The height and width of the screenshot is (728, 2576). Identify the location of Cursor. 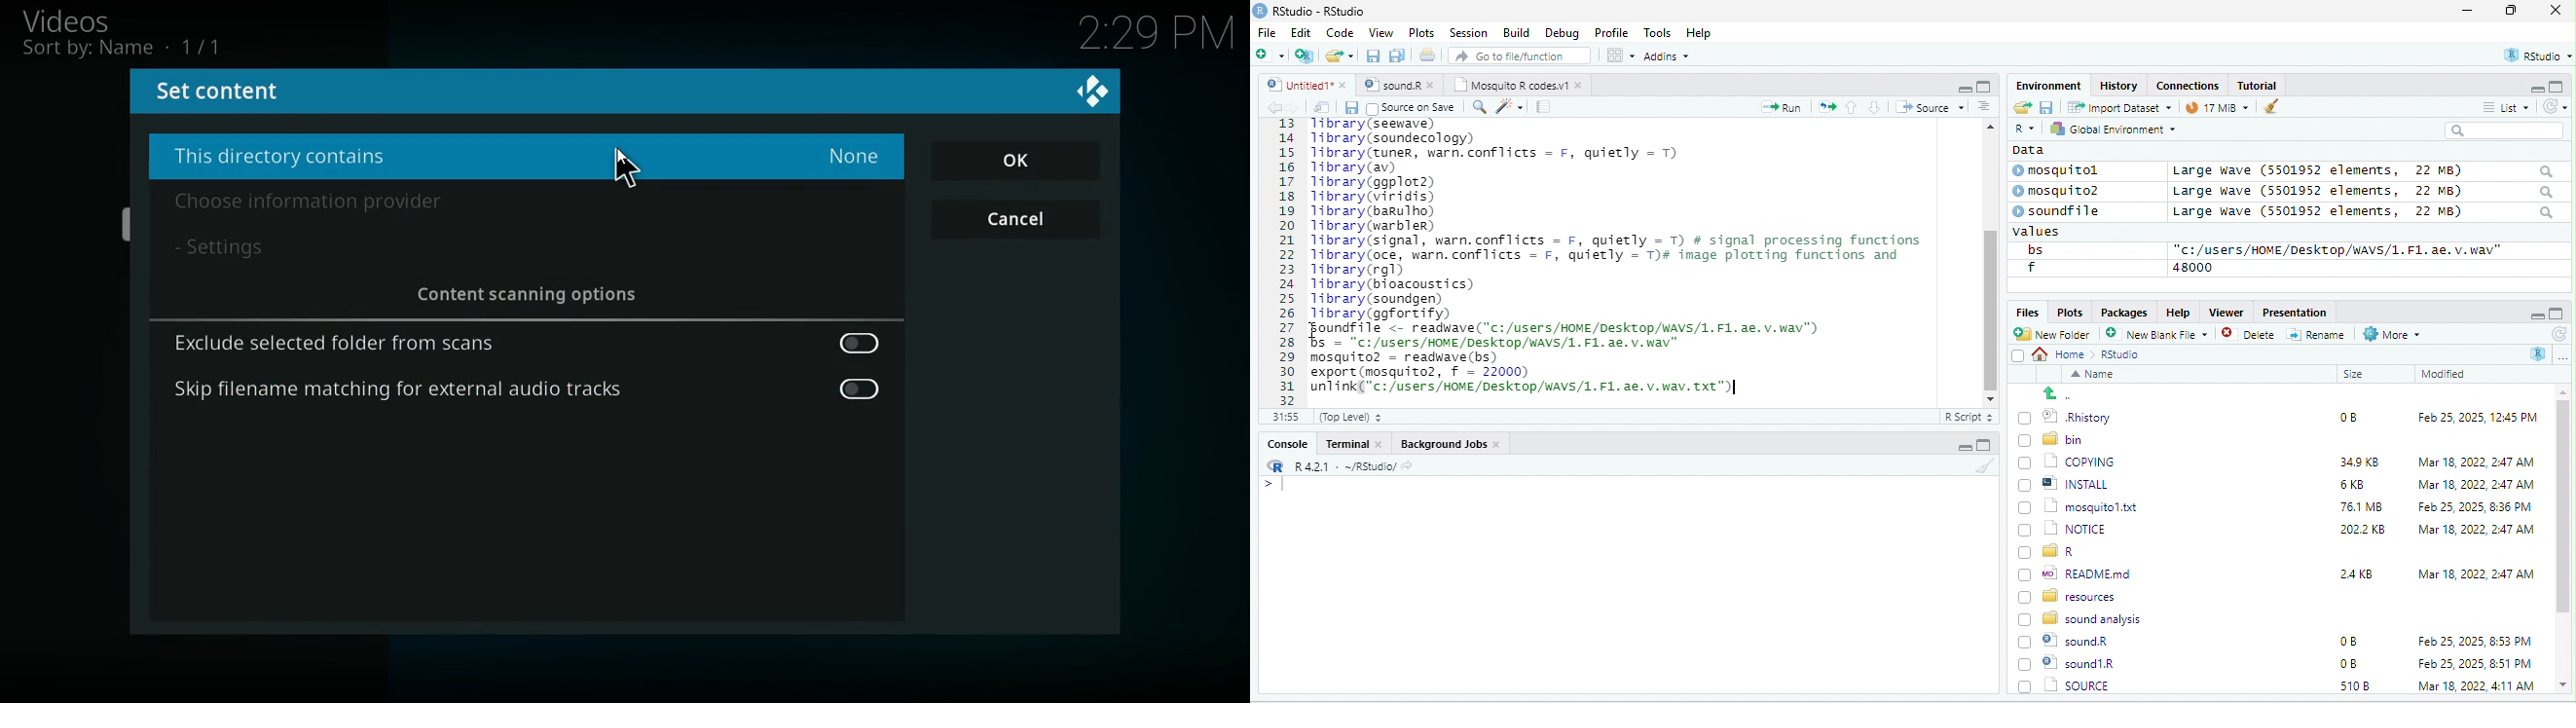
(621, 169).